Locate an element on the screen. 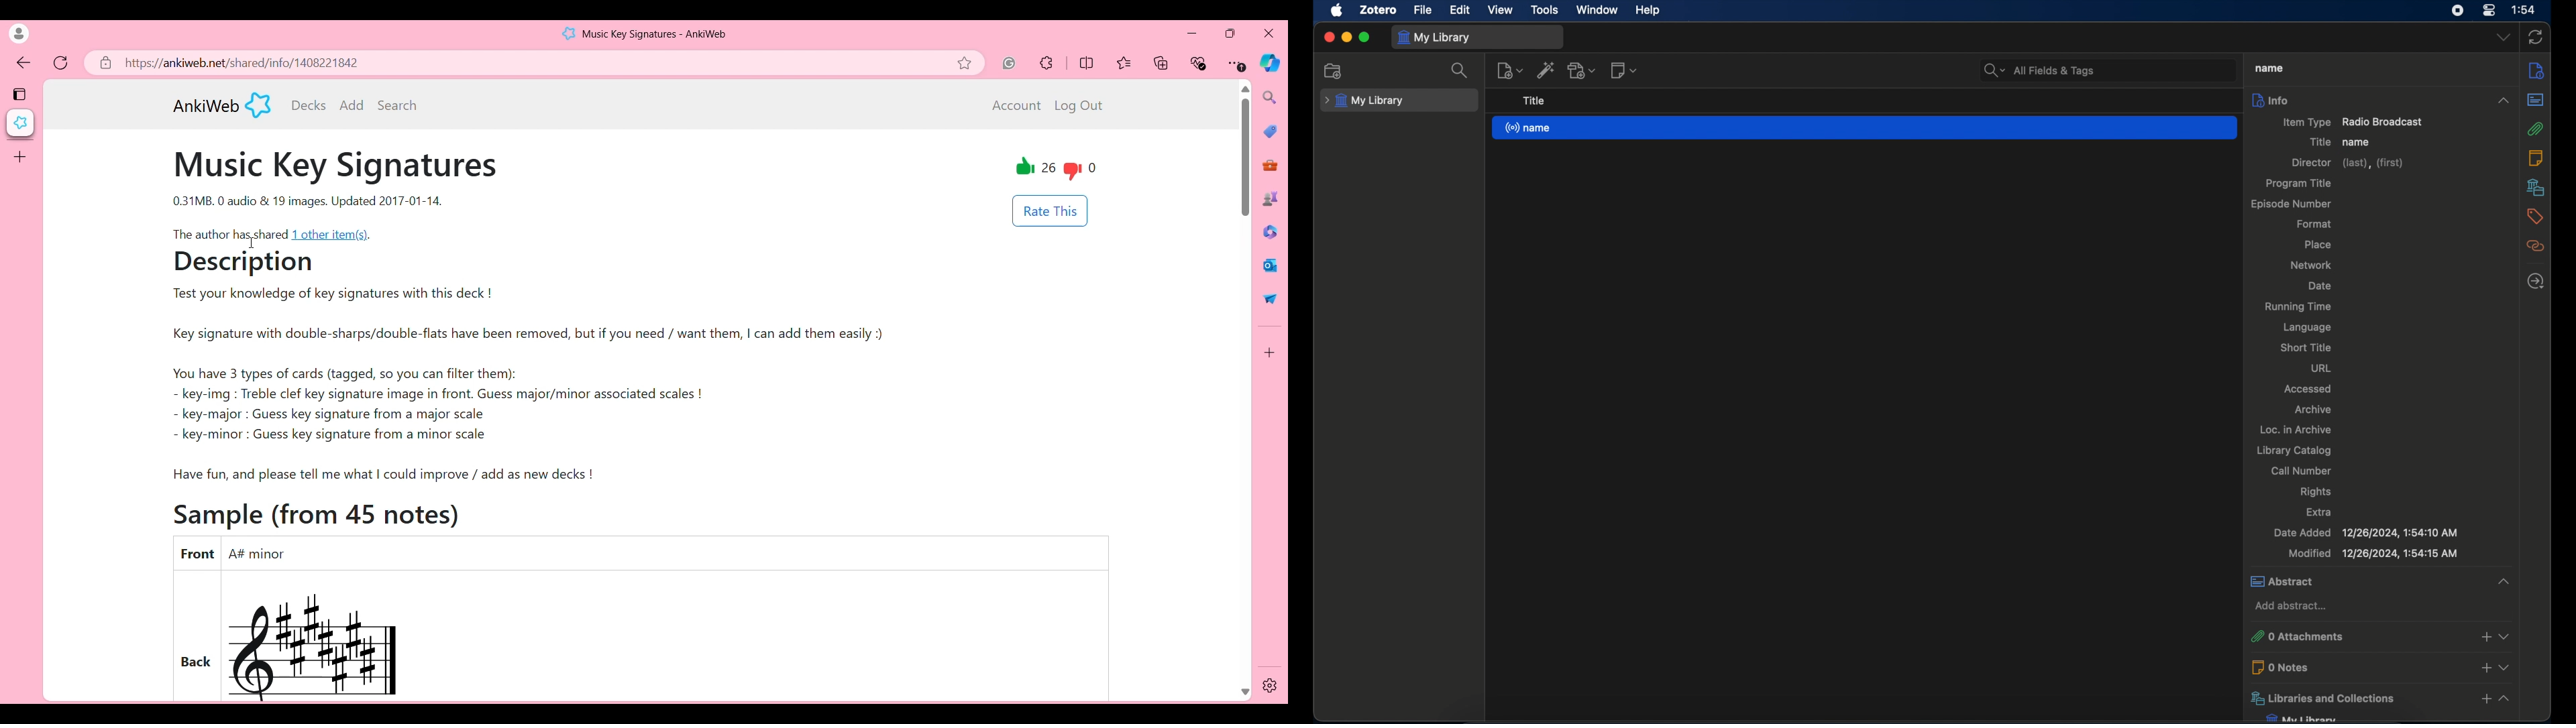  Browser messaging software is located at coordinates (1270, 265).